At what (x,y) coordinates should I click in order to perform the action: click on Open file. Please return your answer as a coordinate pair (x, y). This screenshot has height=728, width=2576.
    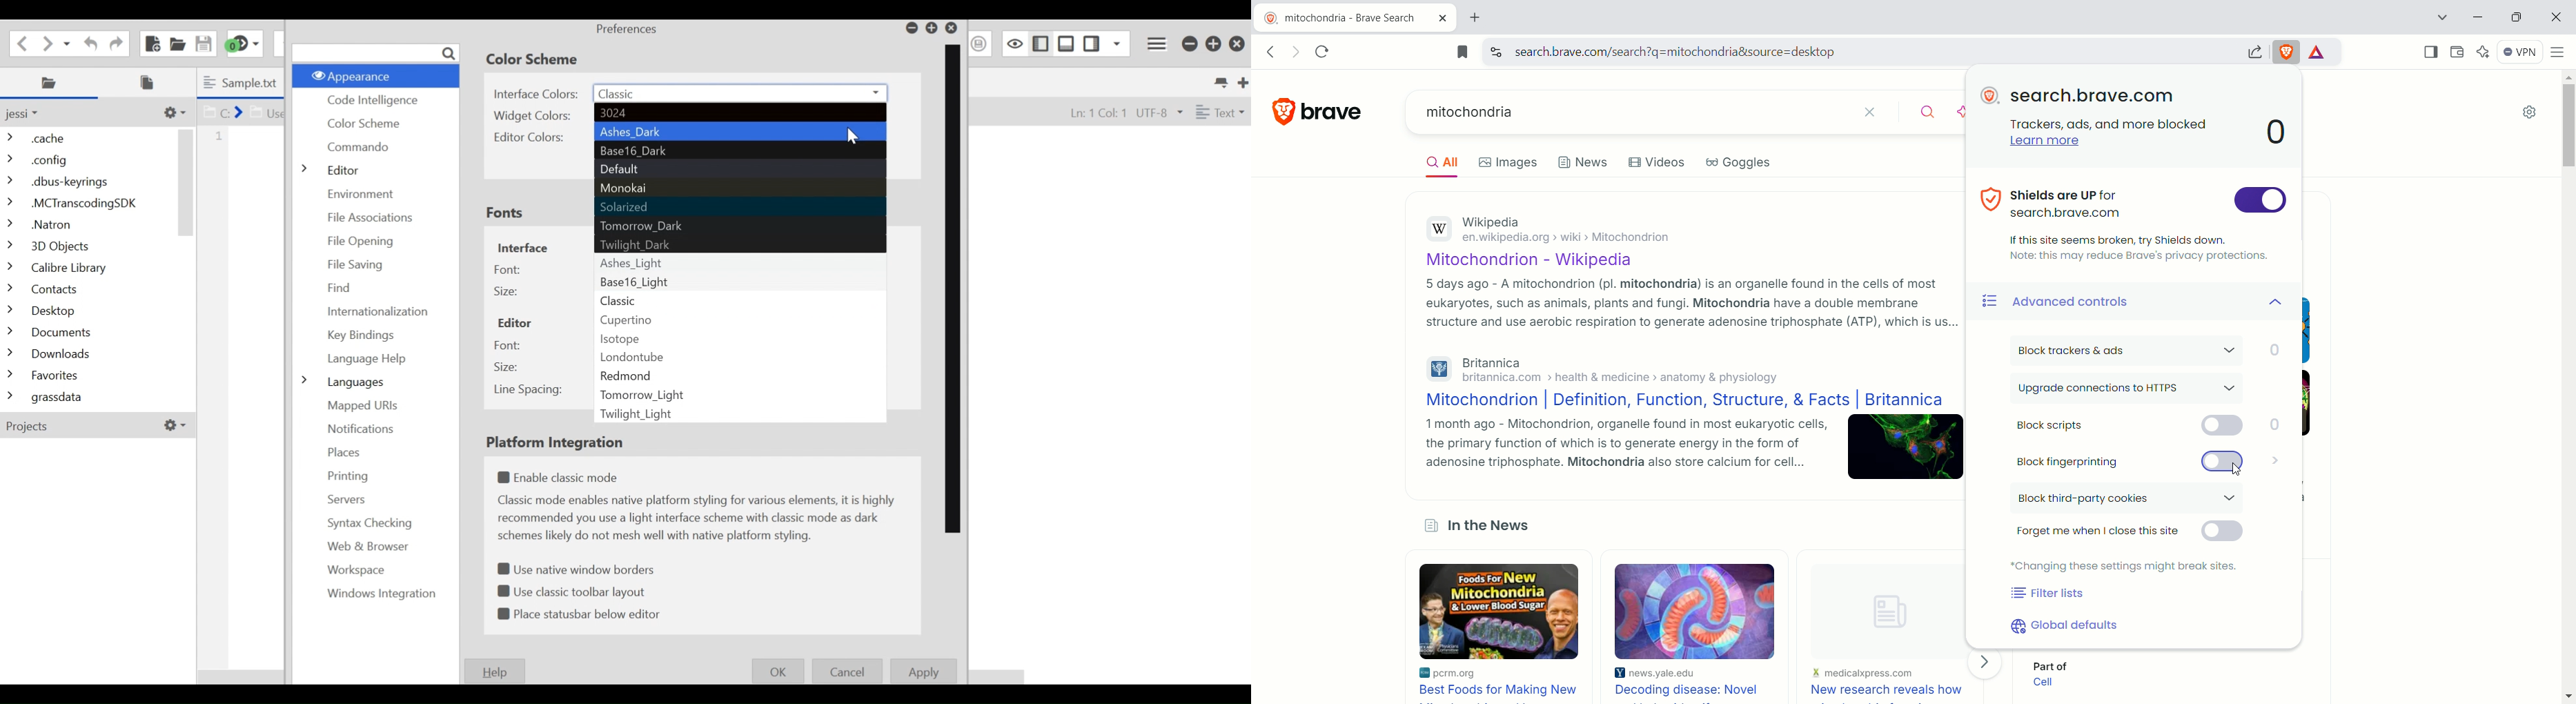
    Looking at the image, I should click on (177, 42).